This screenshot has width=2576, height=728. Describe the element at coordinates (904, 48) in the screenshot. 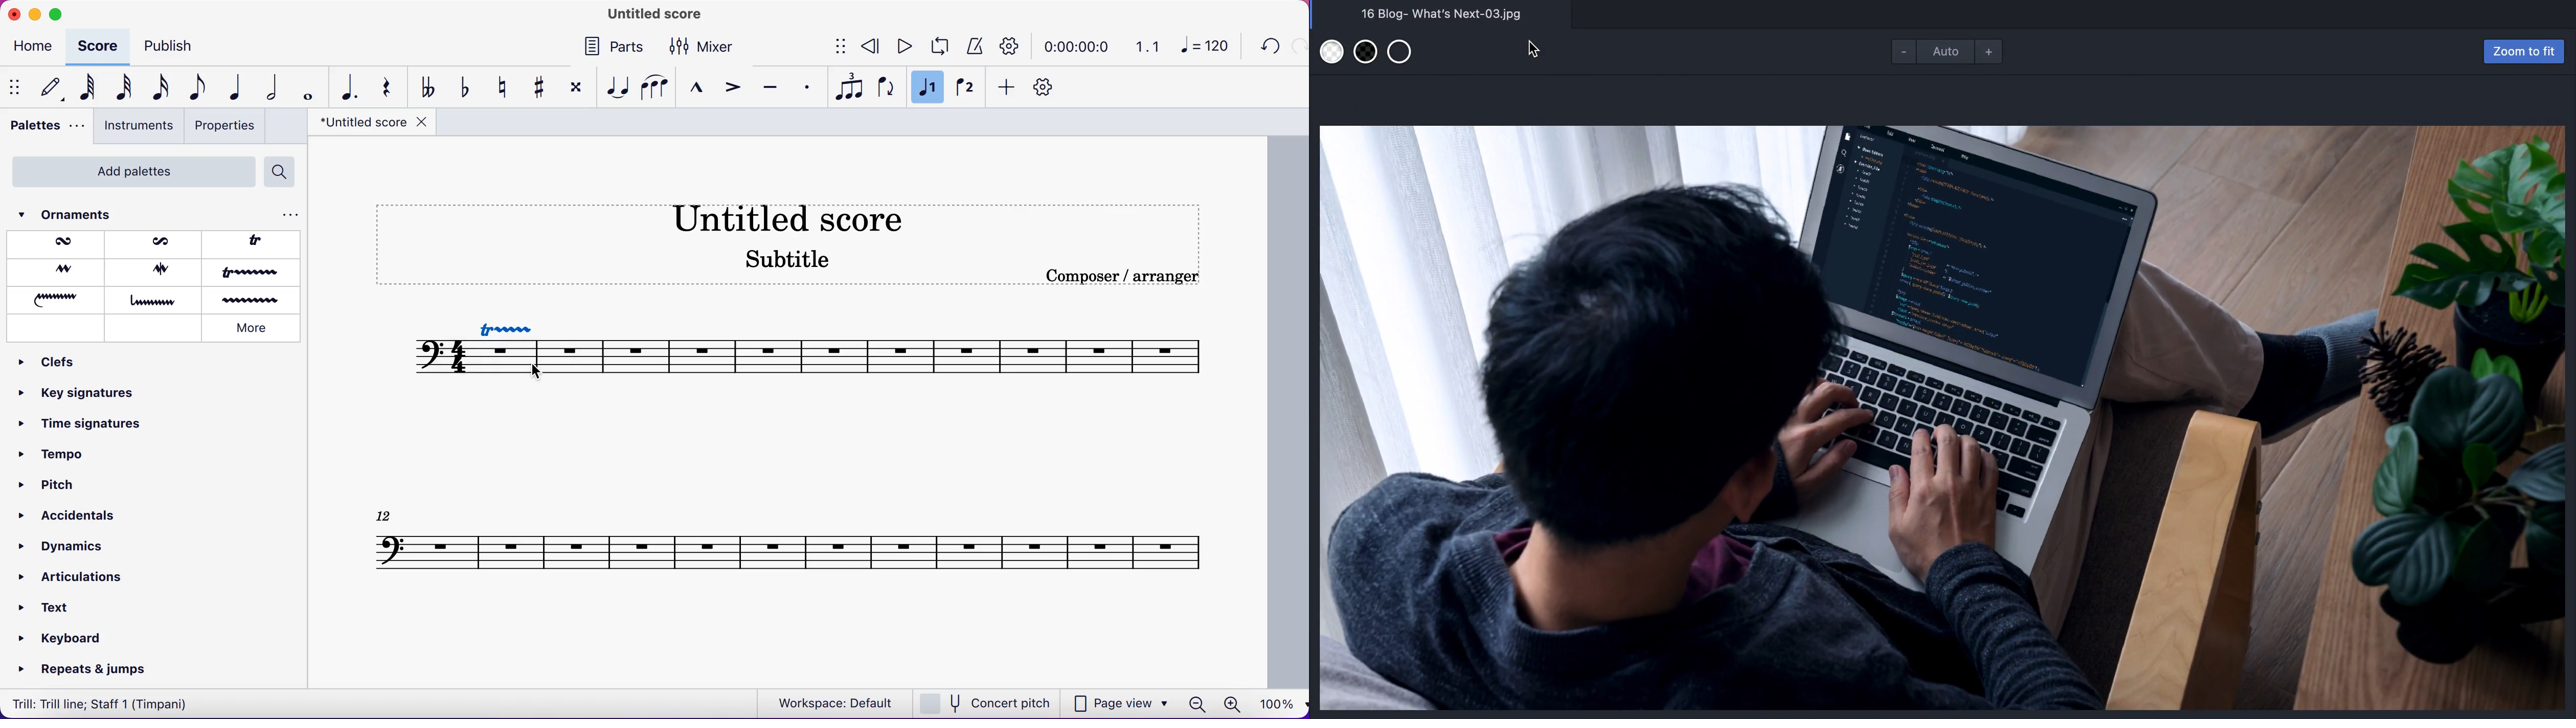

I see `play` at that location.